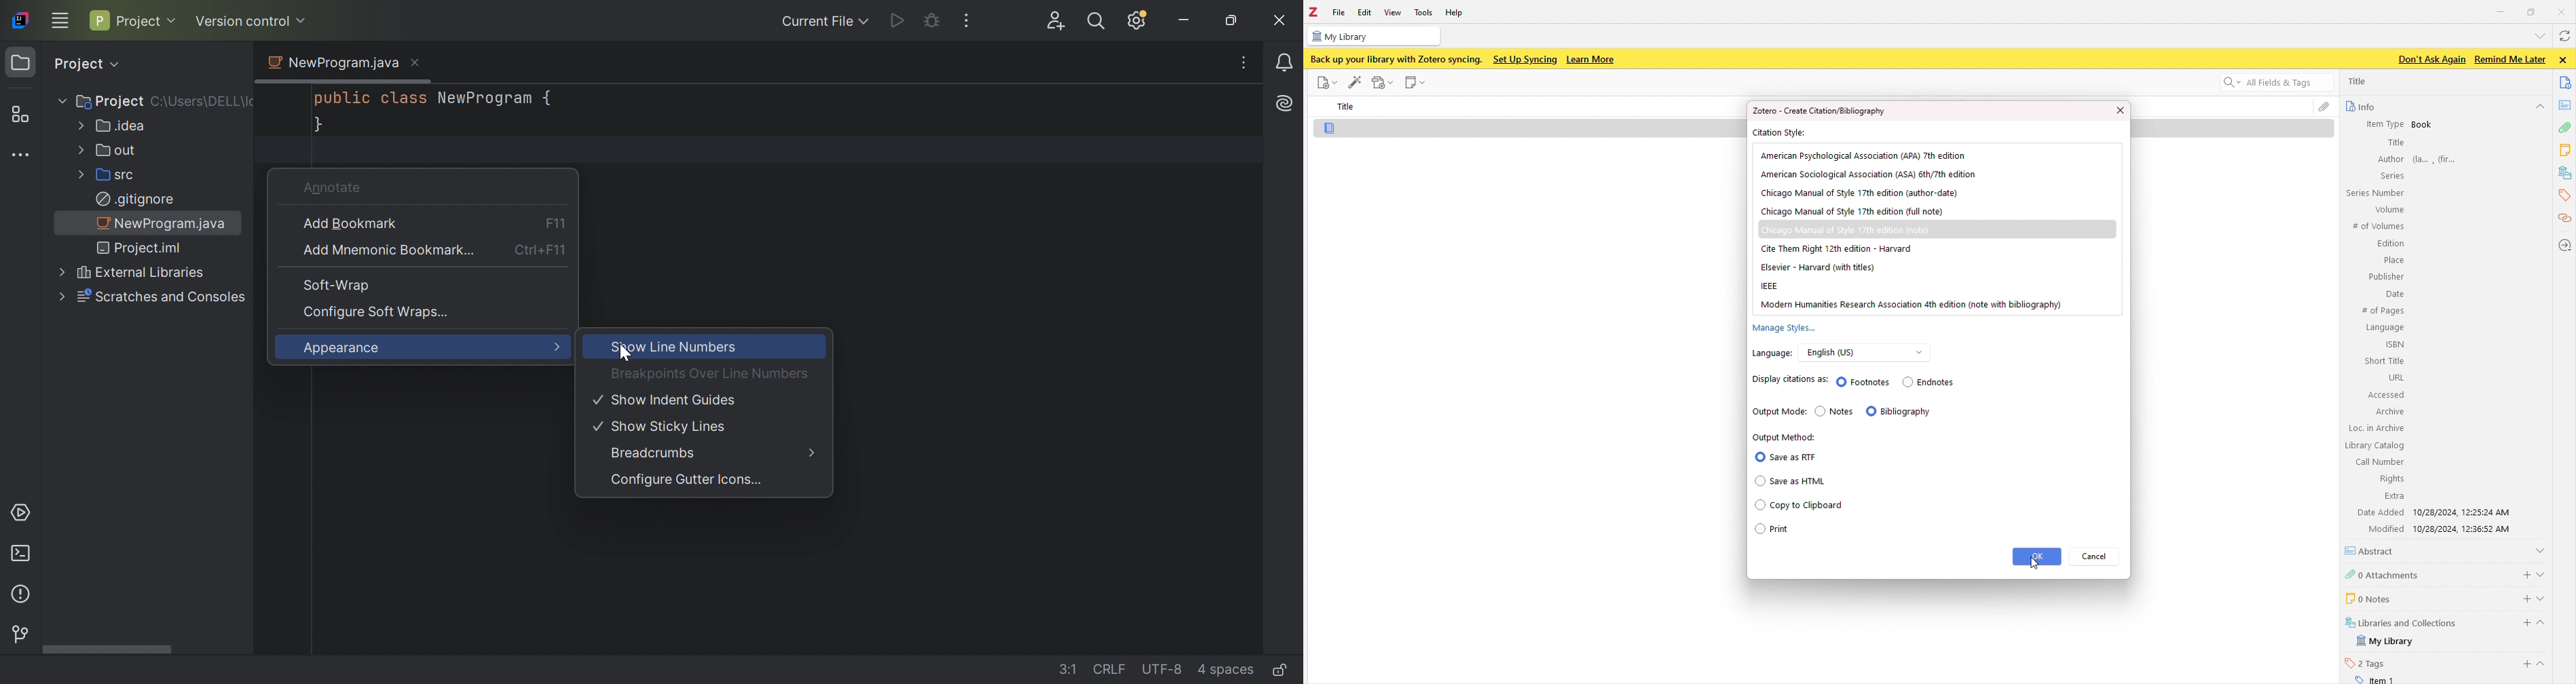  What do you see at coordinates (333, 285) in the screenshot?
I see `Soft-Wrap` at bounding box center [333, 285].